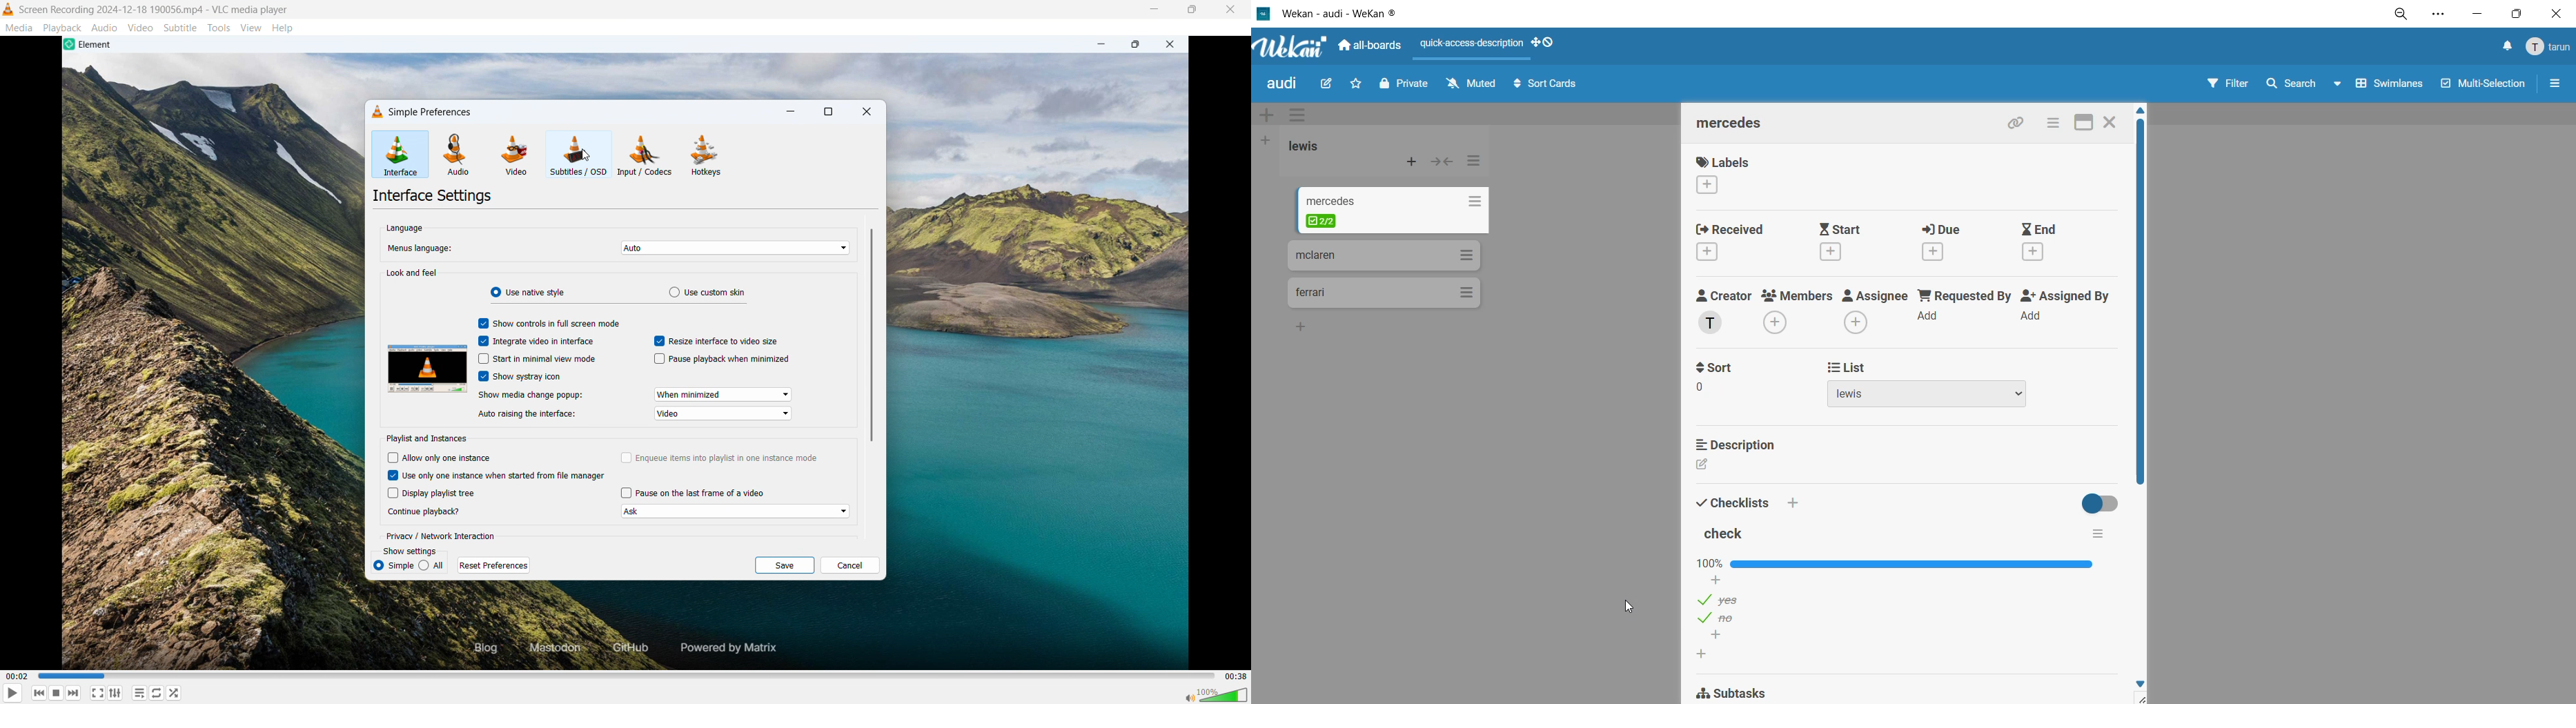 This screenshot has height=728, width=2576. Describe the element at coordinates (20, 27) in the screenshot. I see `media` at that location.